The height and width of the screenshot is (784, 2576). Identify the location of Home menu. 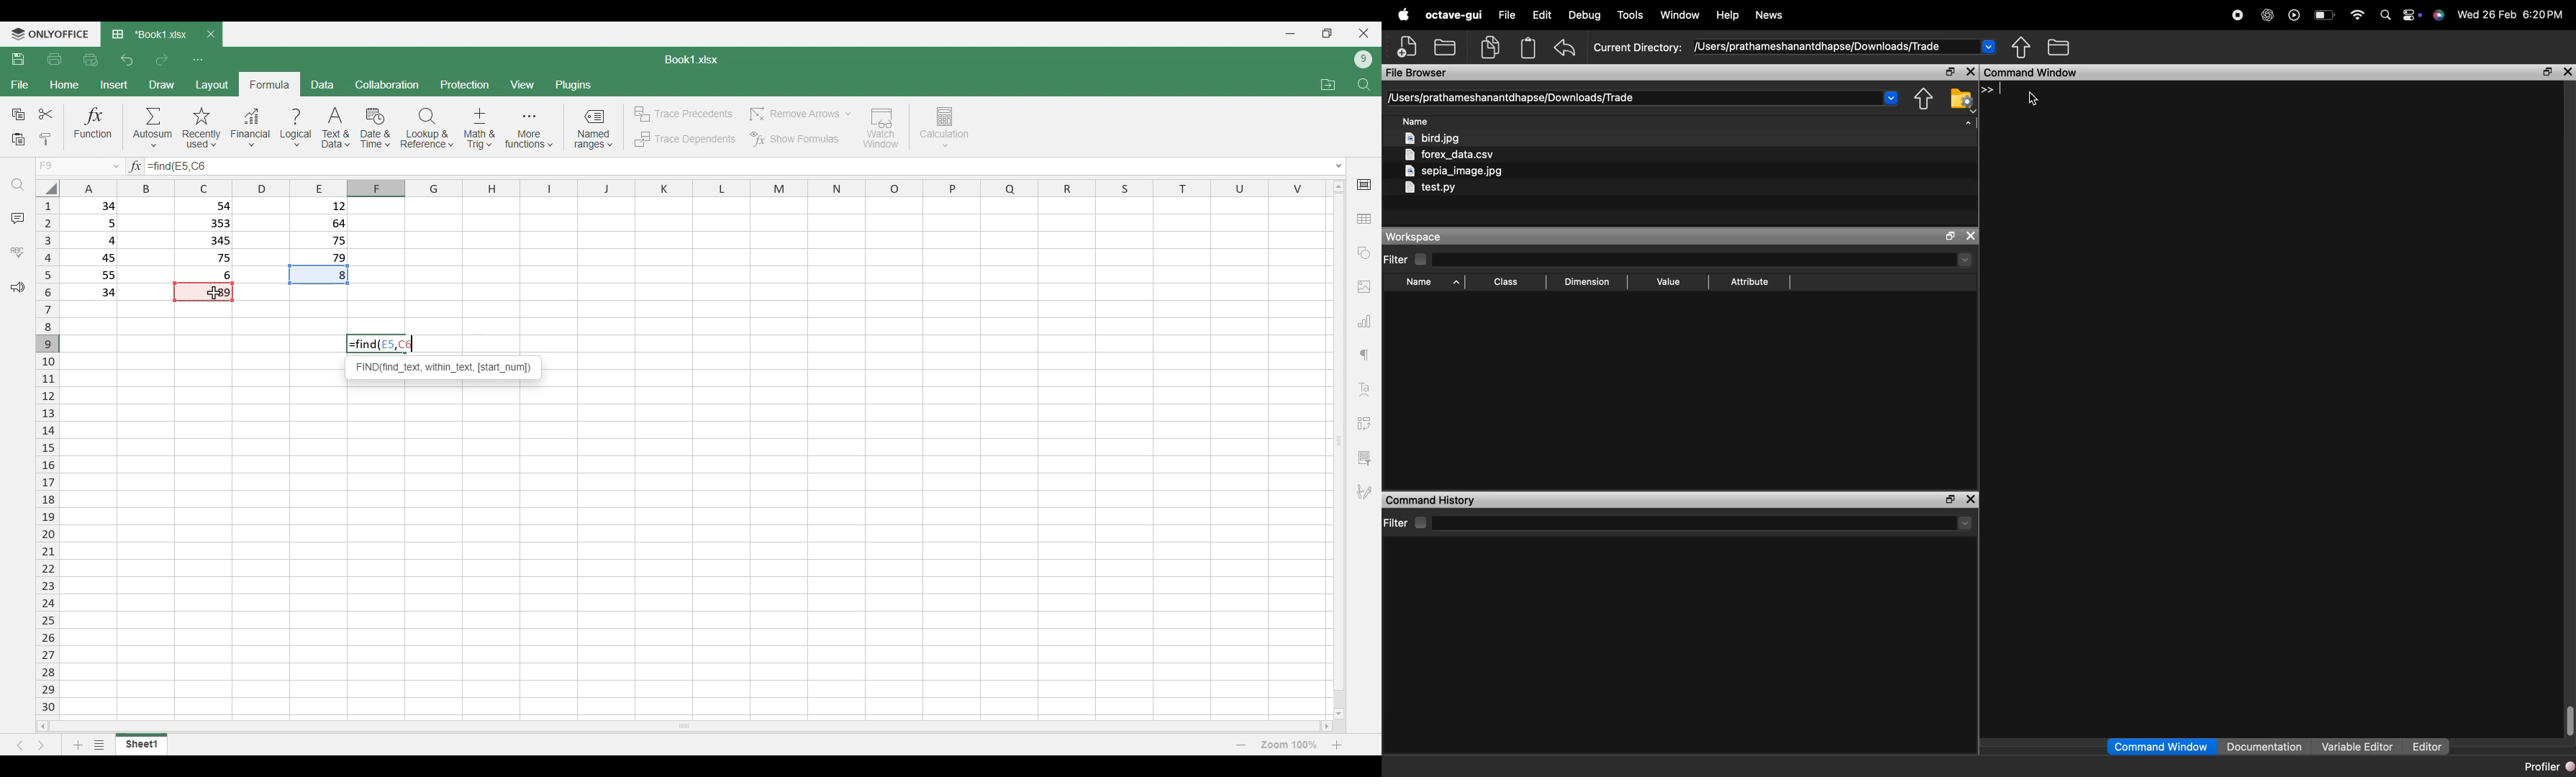
(64, 85).